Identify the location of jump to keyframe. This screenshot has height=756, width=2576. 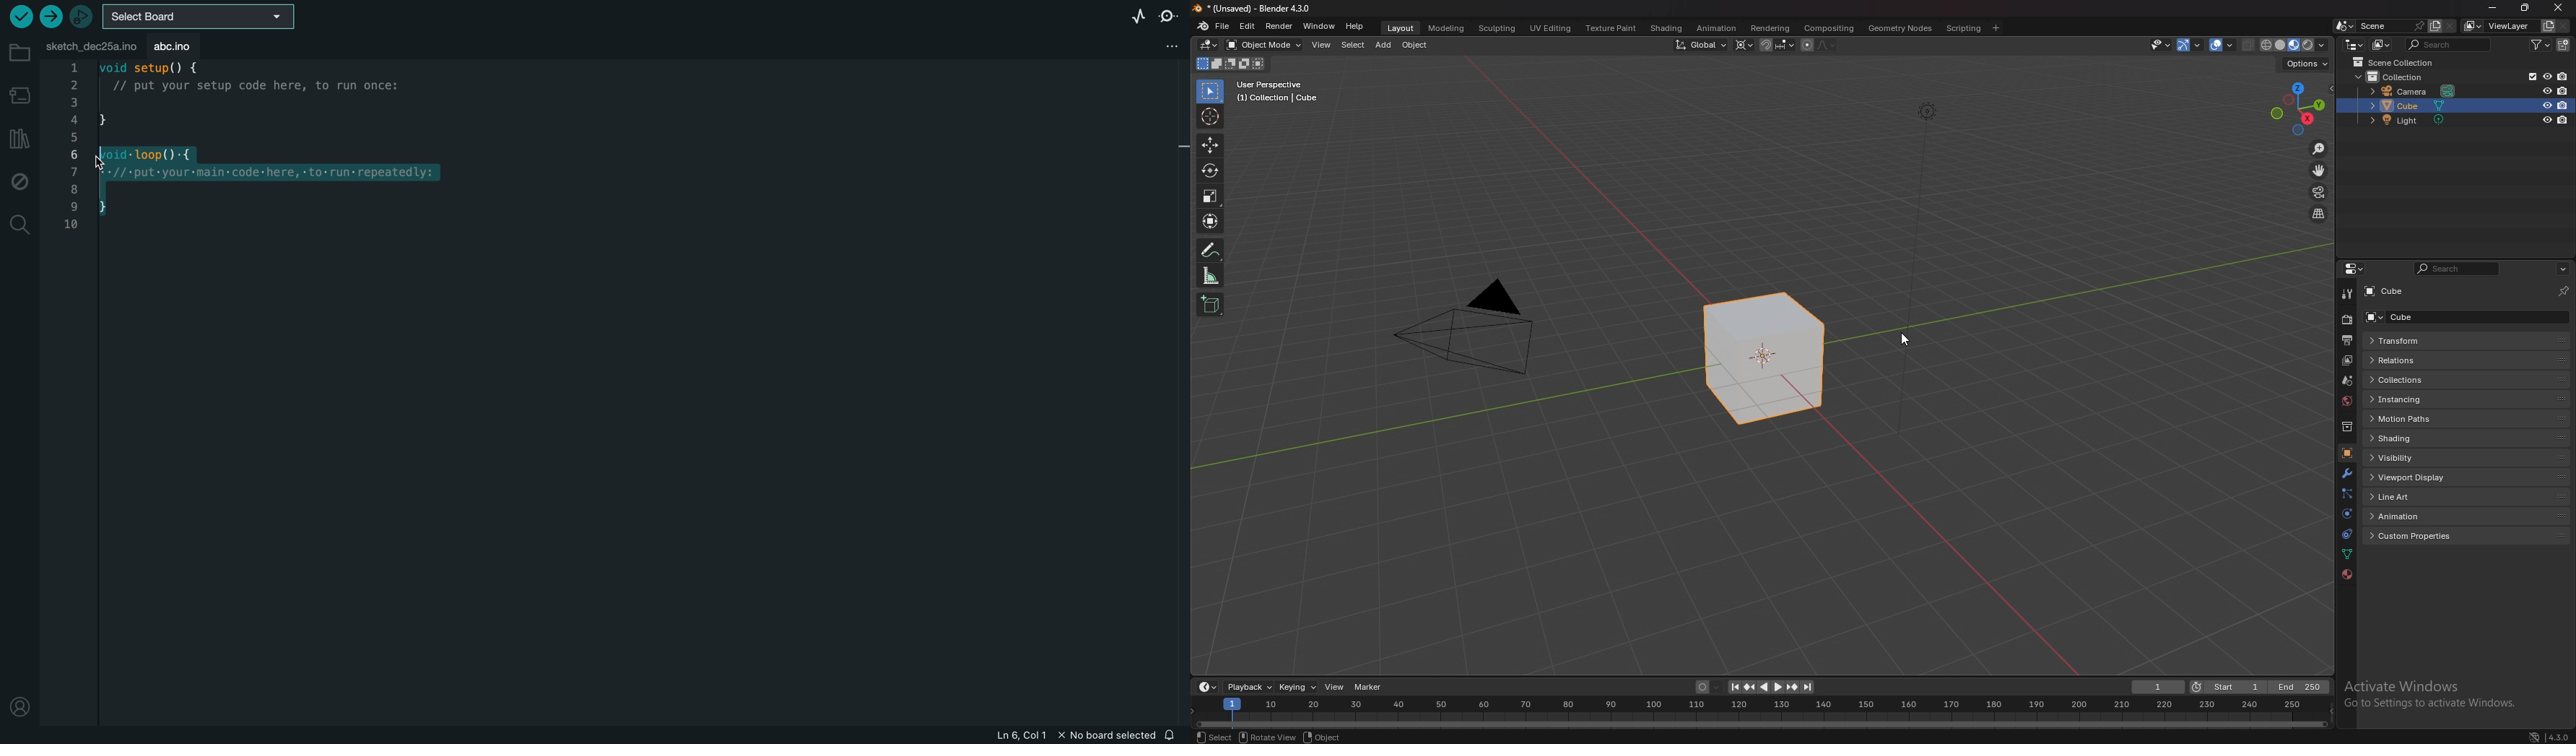
(1791, 686).